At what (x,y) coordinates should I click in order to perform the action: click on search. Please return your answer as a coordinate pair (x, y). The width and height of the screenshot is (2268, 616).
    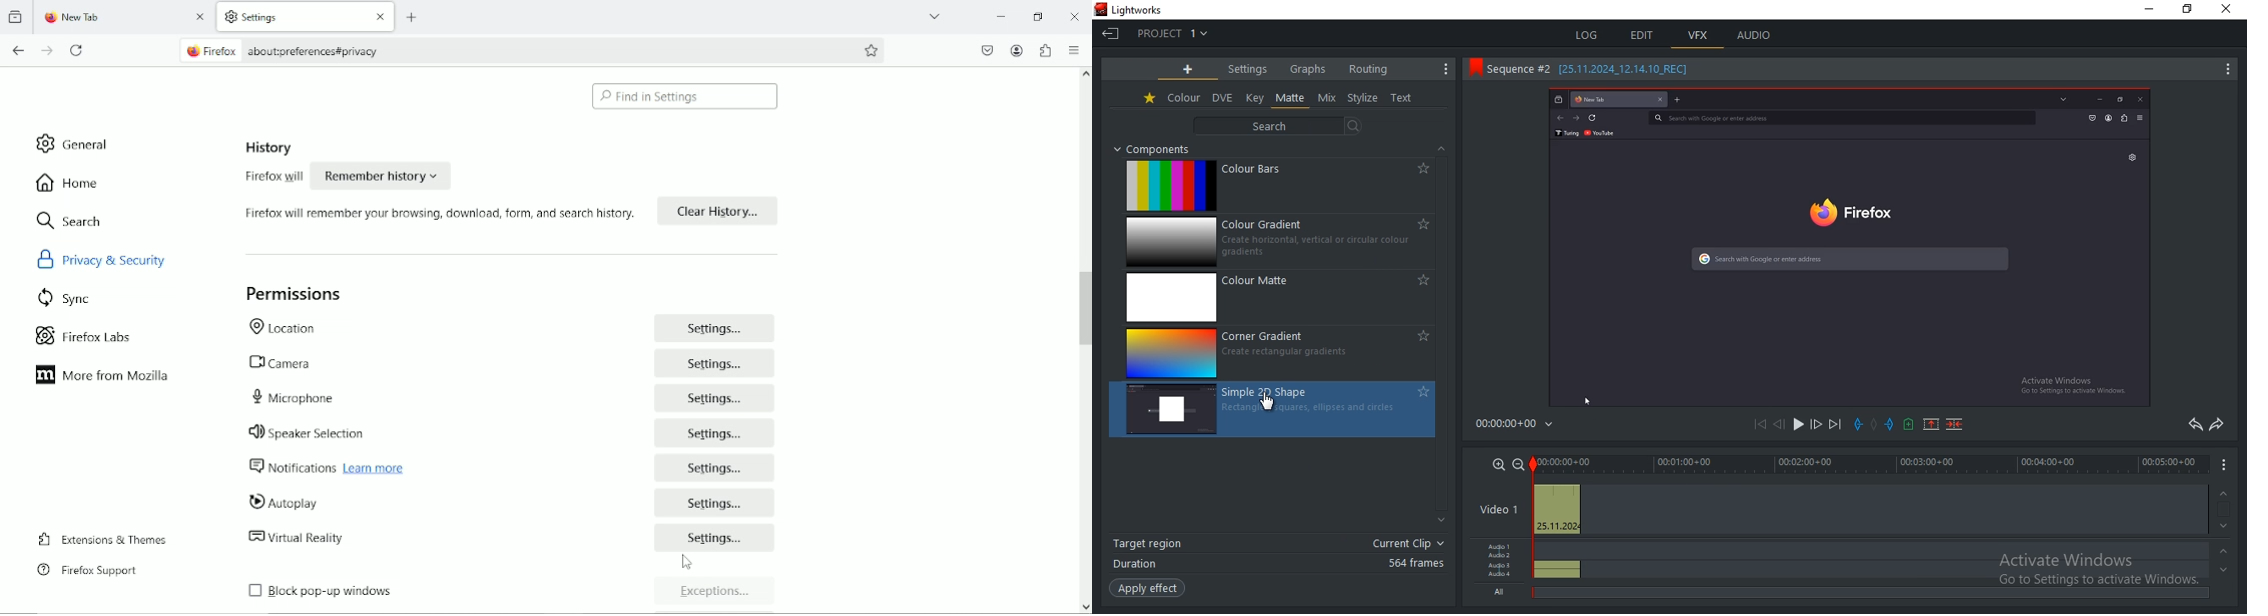
    Looking at the image, I should click on (70, 220).